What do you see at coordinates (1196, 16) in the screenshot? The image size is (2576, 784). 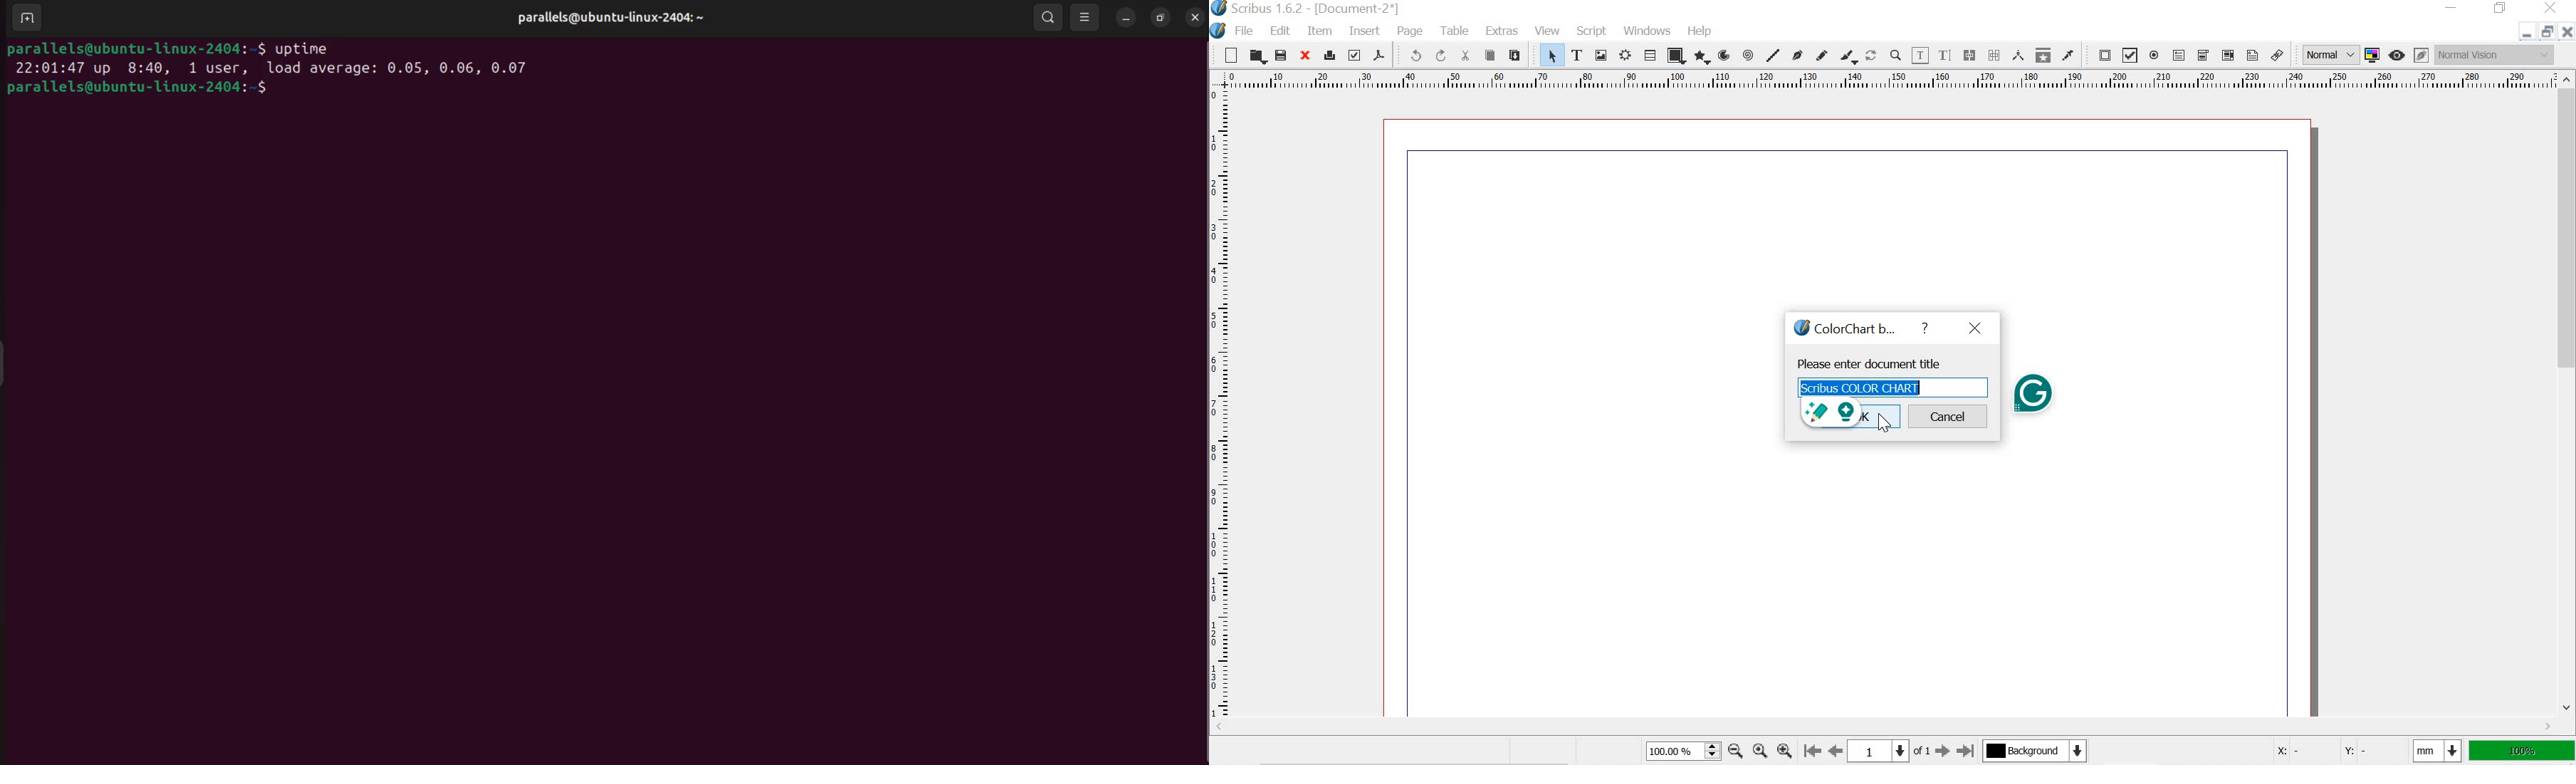 I see `close` at bounding box center [1196, 16].